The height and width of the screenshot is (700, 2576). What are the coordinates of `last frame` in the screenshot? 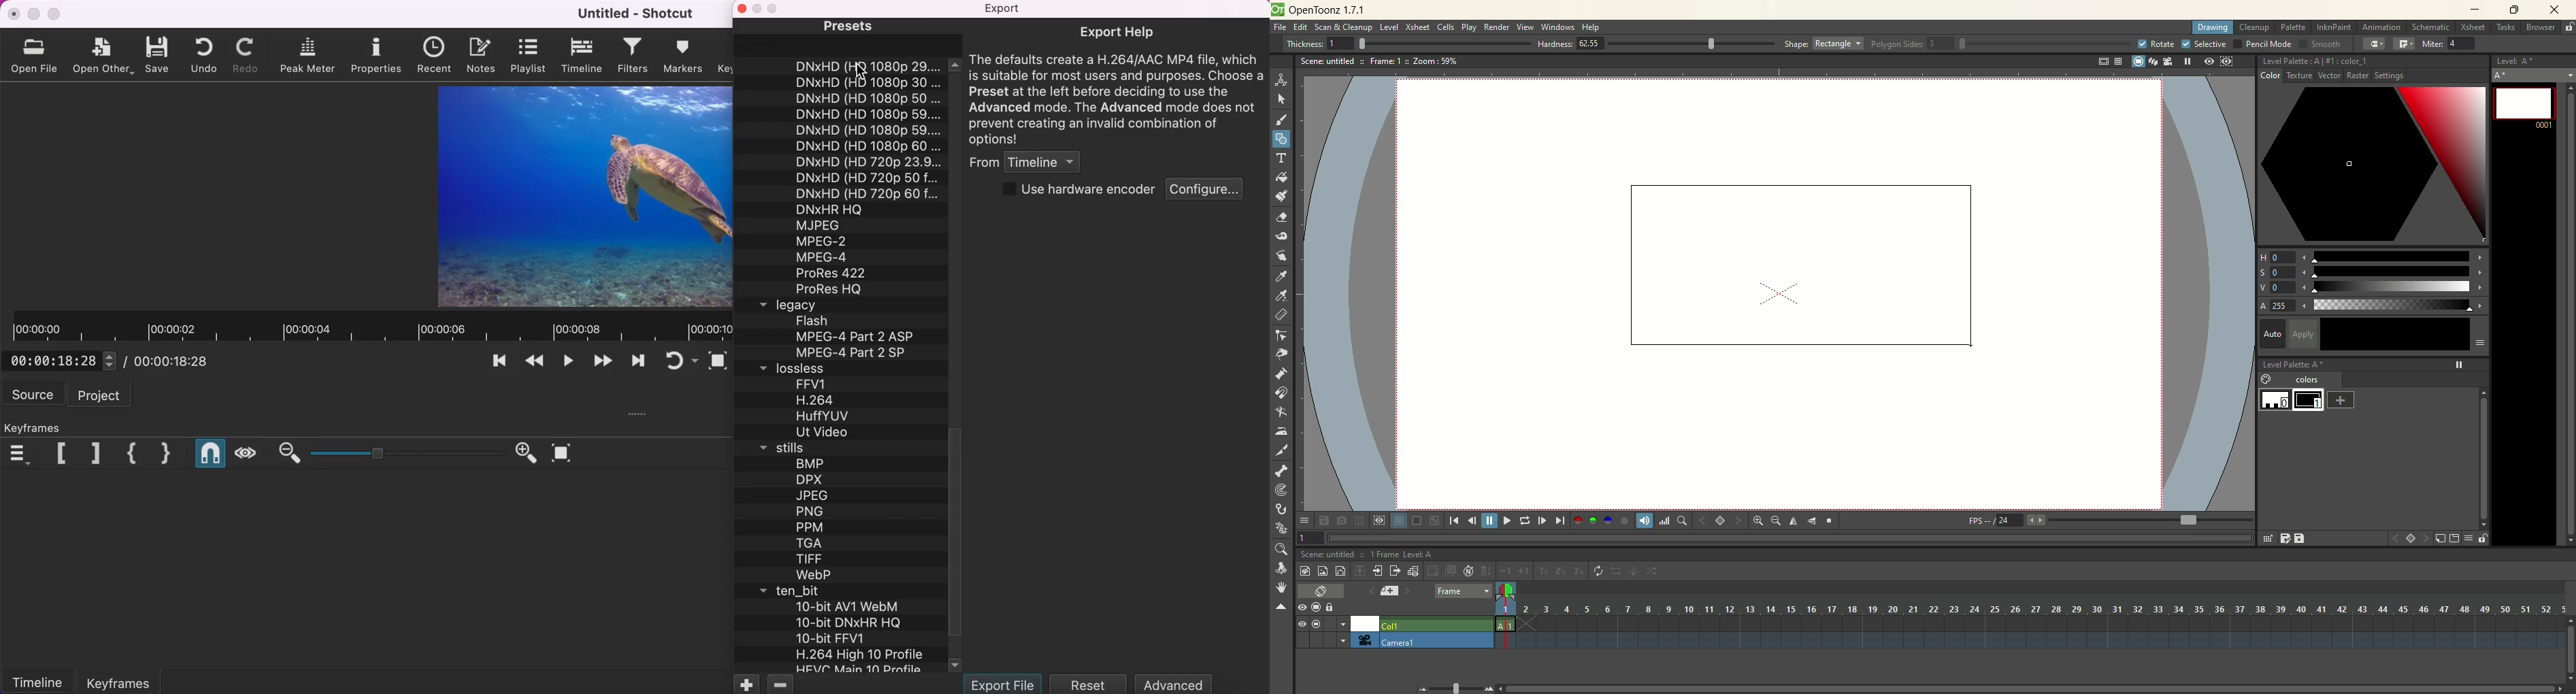 It's located at (1562, 520).